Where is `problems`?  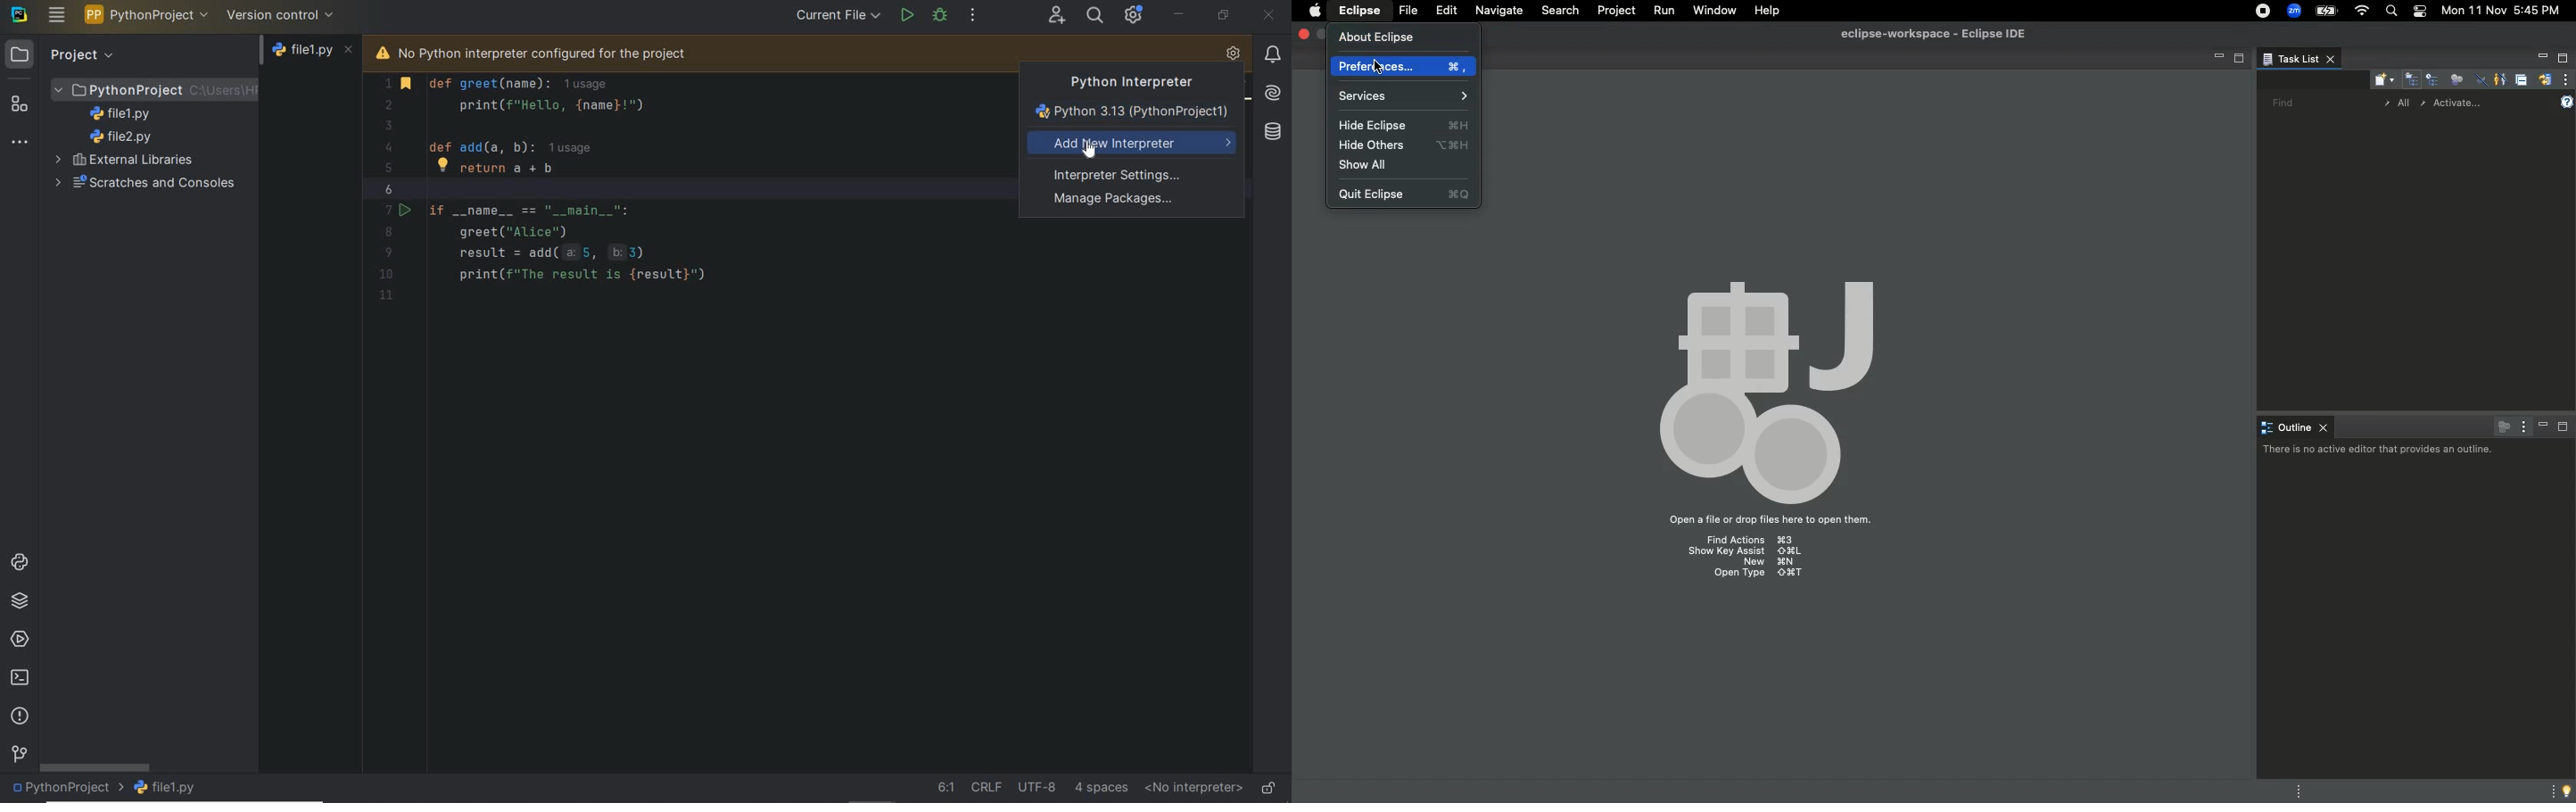
problems is located at coordinates (22, 717).